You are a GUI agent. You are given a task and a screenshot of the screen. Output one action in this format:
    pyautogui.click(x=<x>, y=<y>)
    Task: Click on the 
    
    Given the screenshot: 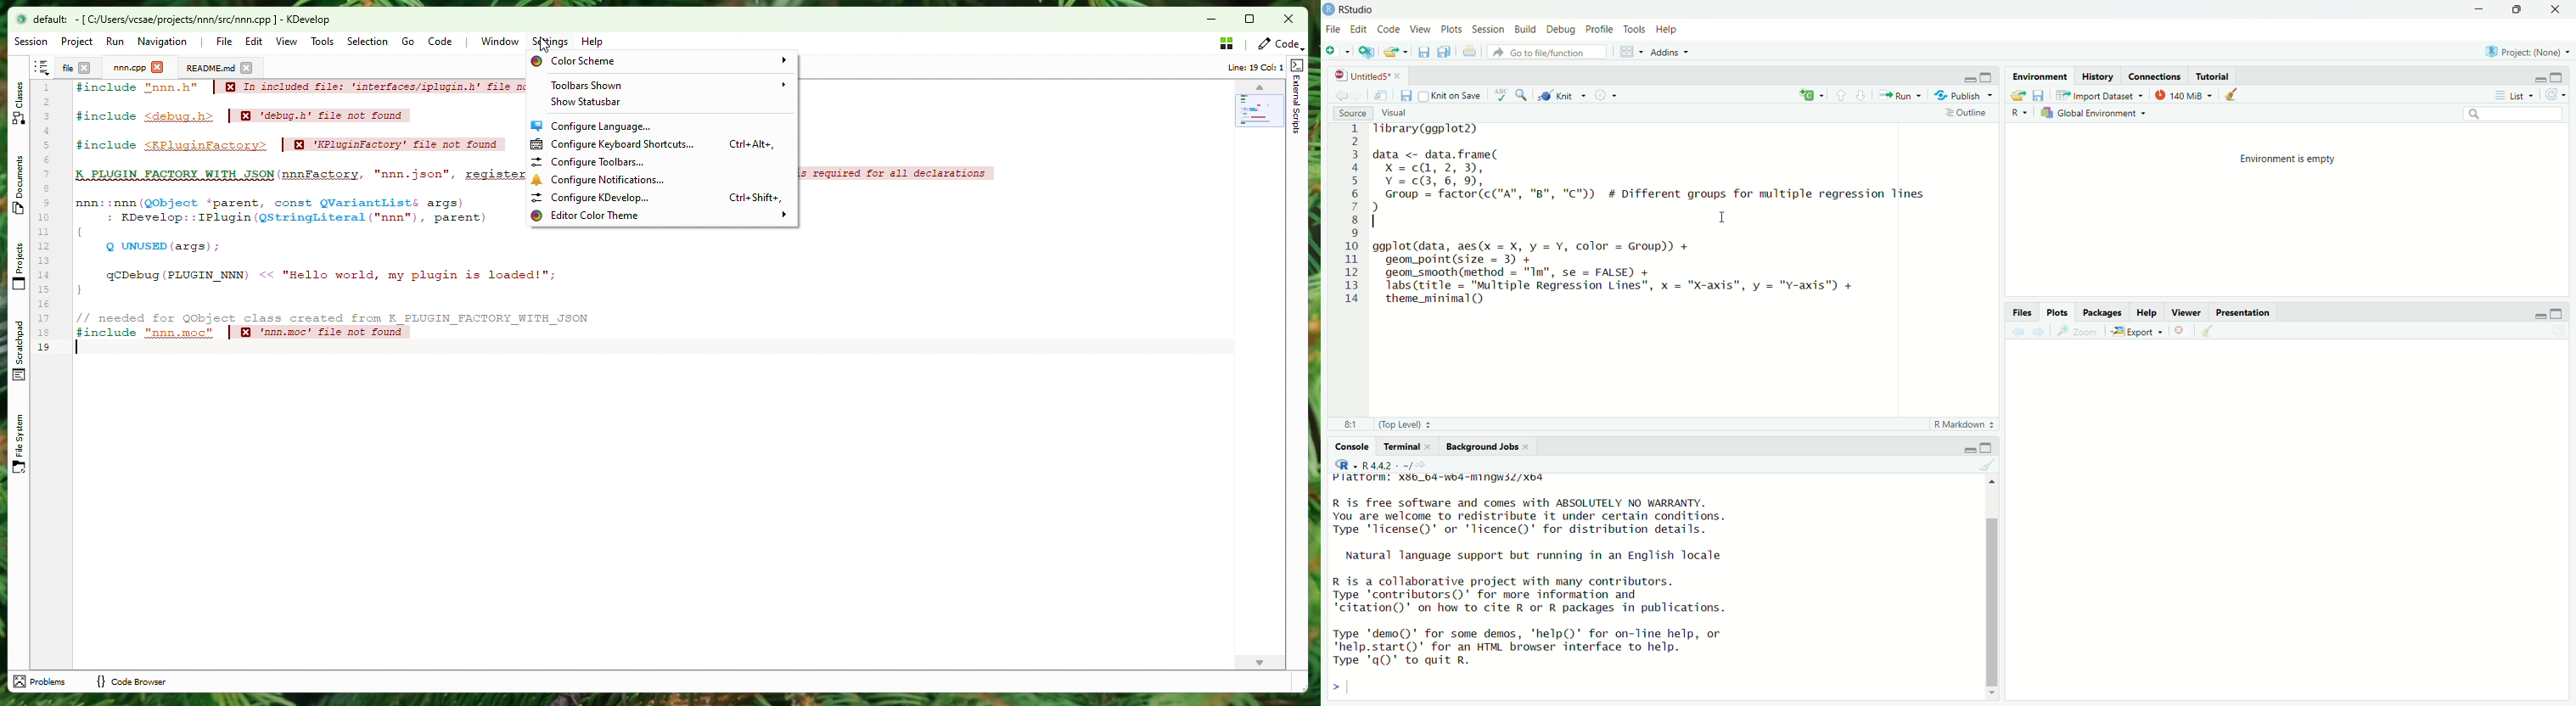 What is the action you would take?
    pyautogui.click(x=2022, y=311)
    